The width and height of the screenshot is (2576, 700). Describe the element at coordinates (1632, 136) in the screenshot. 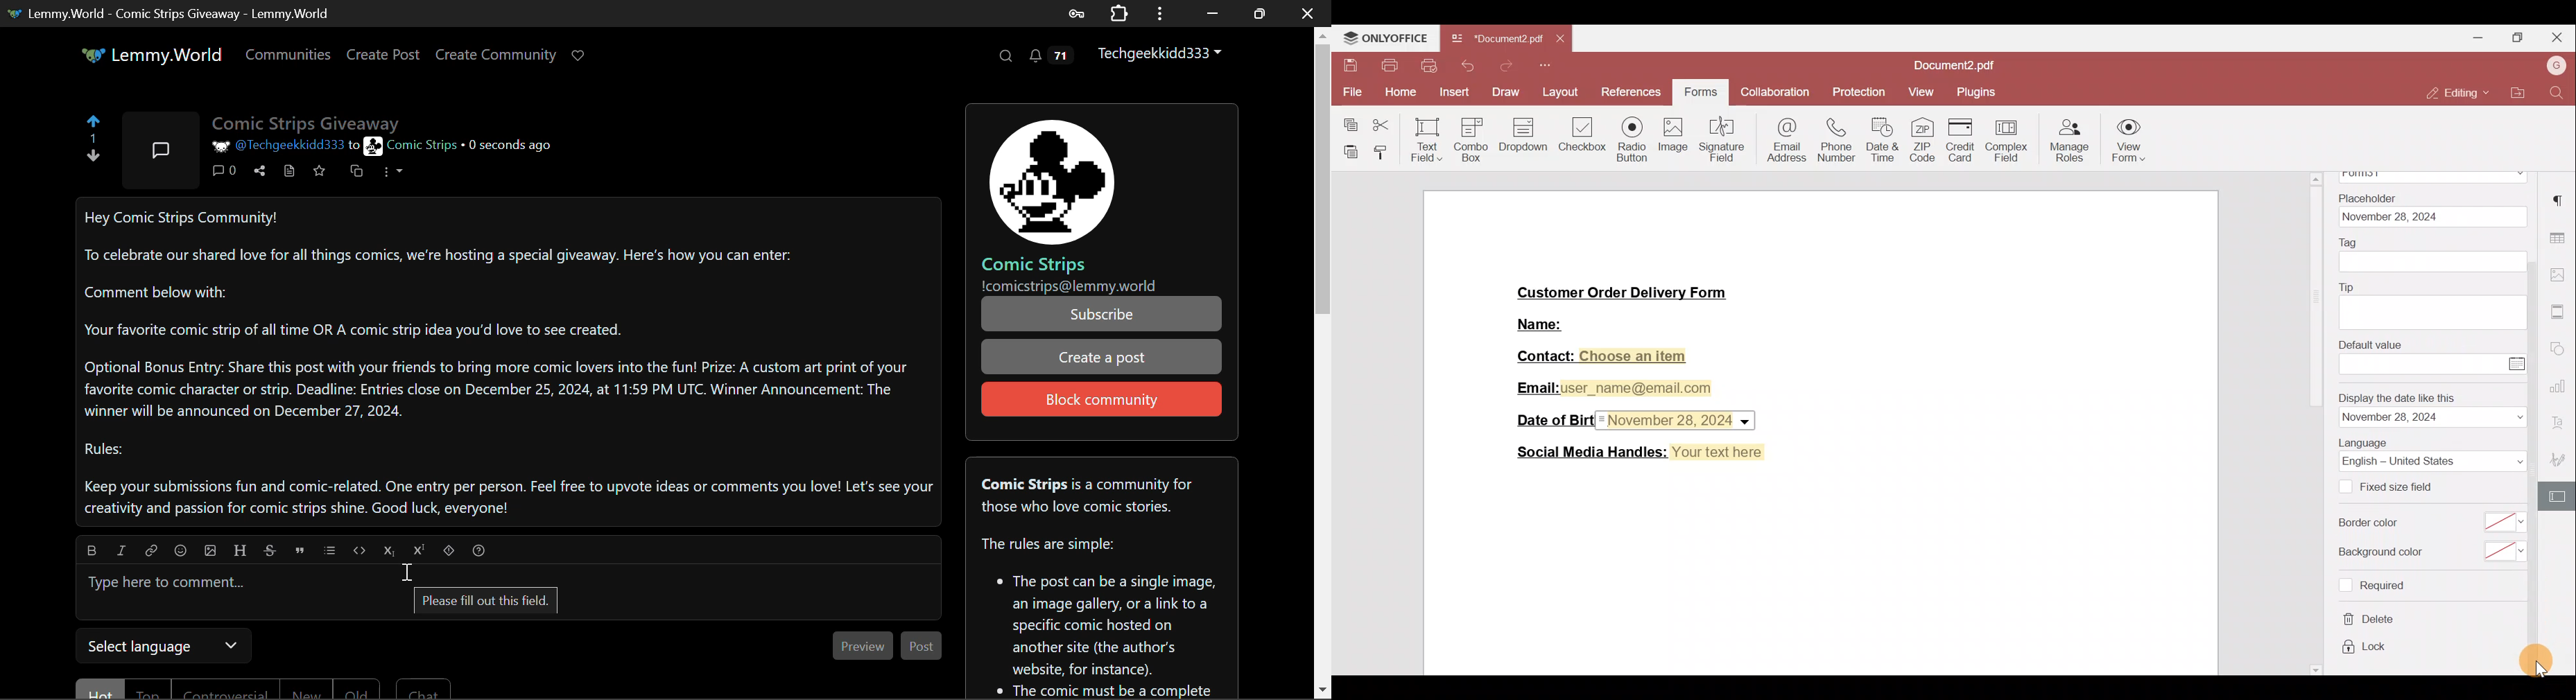

I see `Radio button` at that location.